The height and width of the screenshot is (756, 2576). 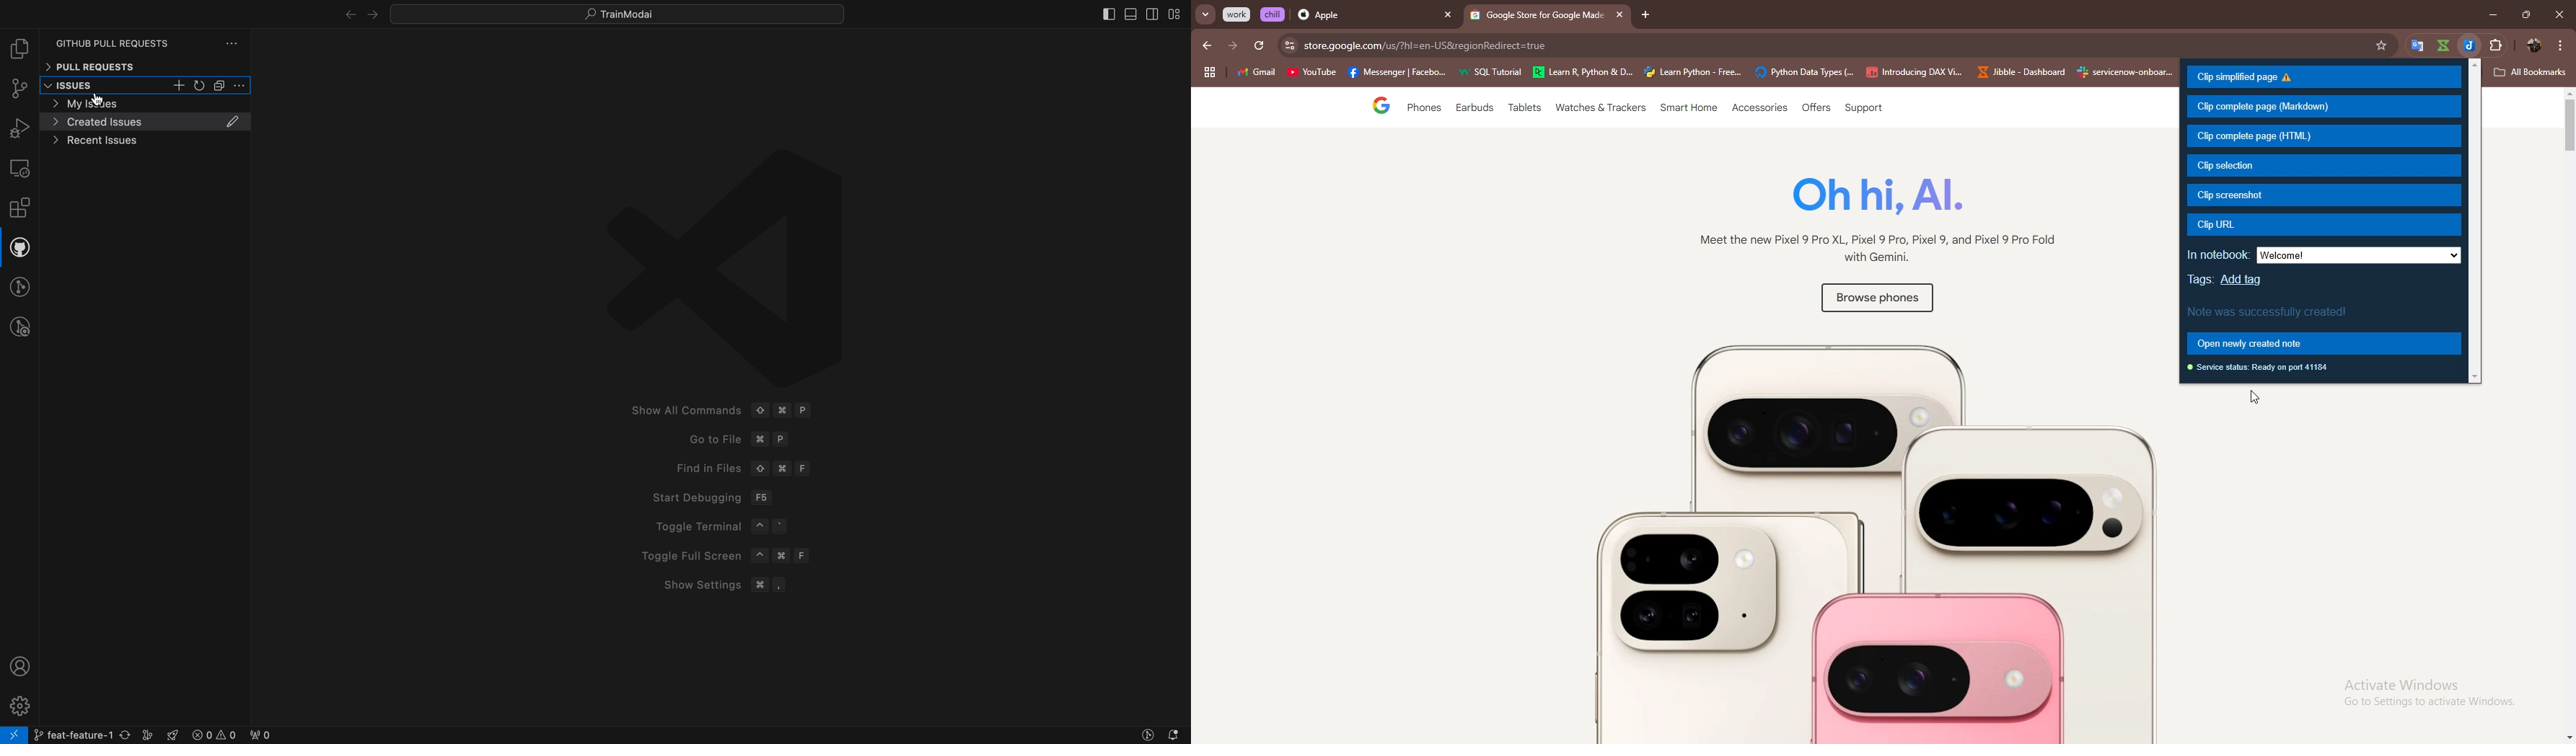 I want to click on he
<£ senvicenow-onboar..., so click(x=2126, y=72).